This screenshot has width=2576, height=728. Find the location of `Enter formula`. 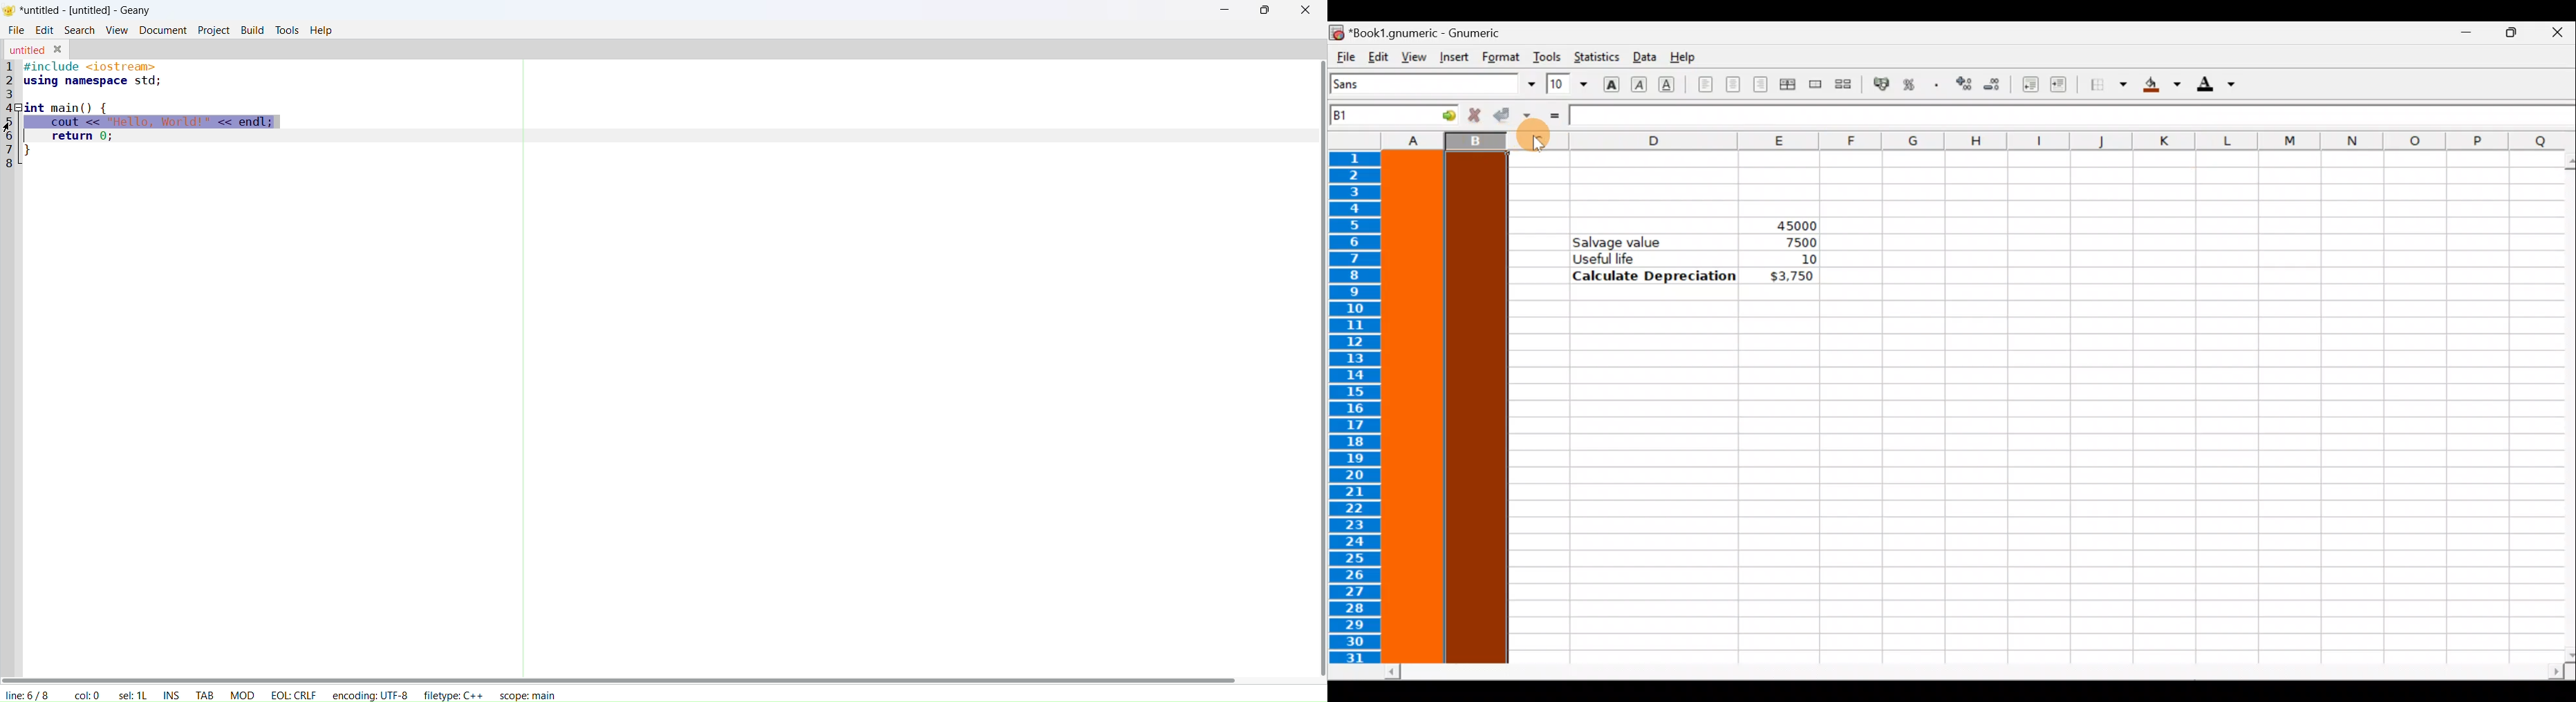

Enter formula is located at coordinates (1554, 115).